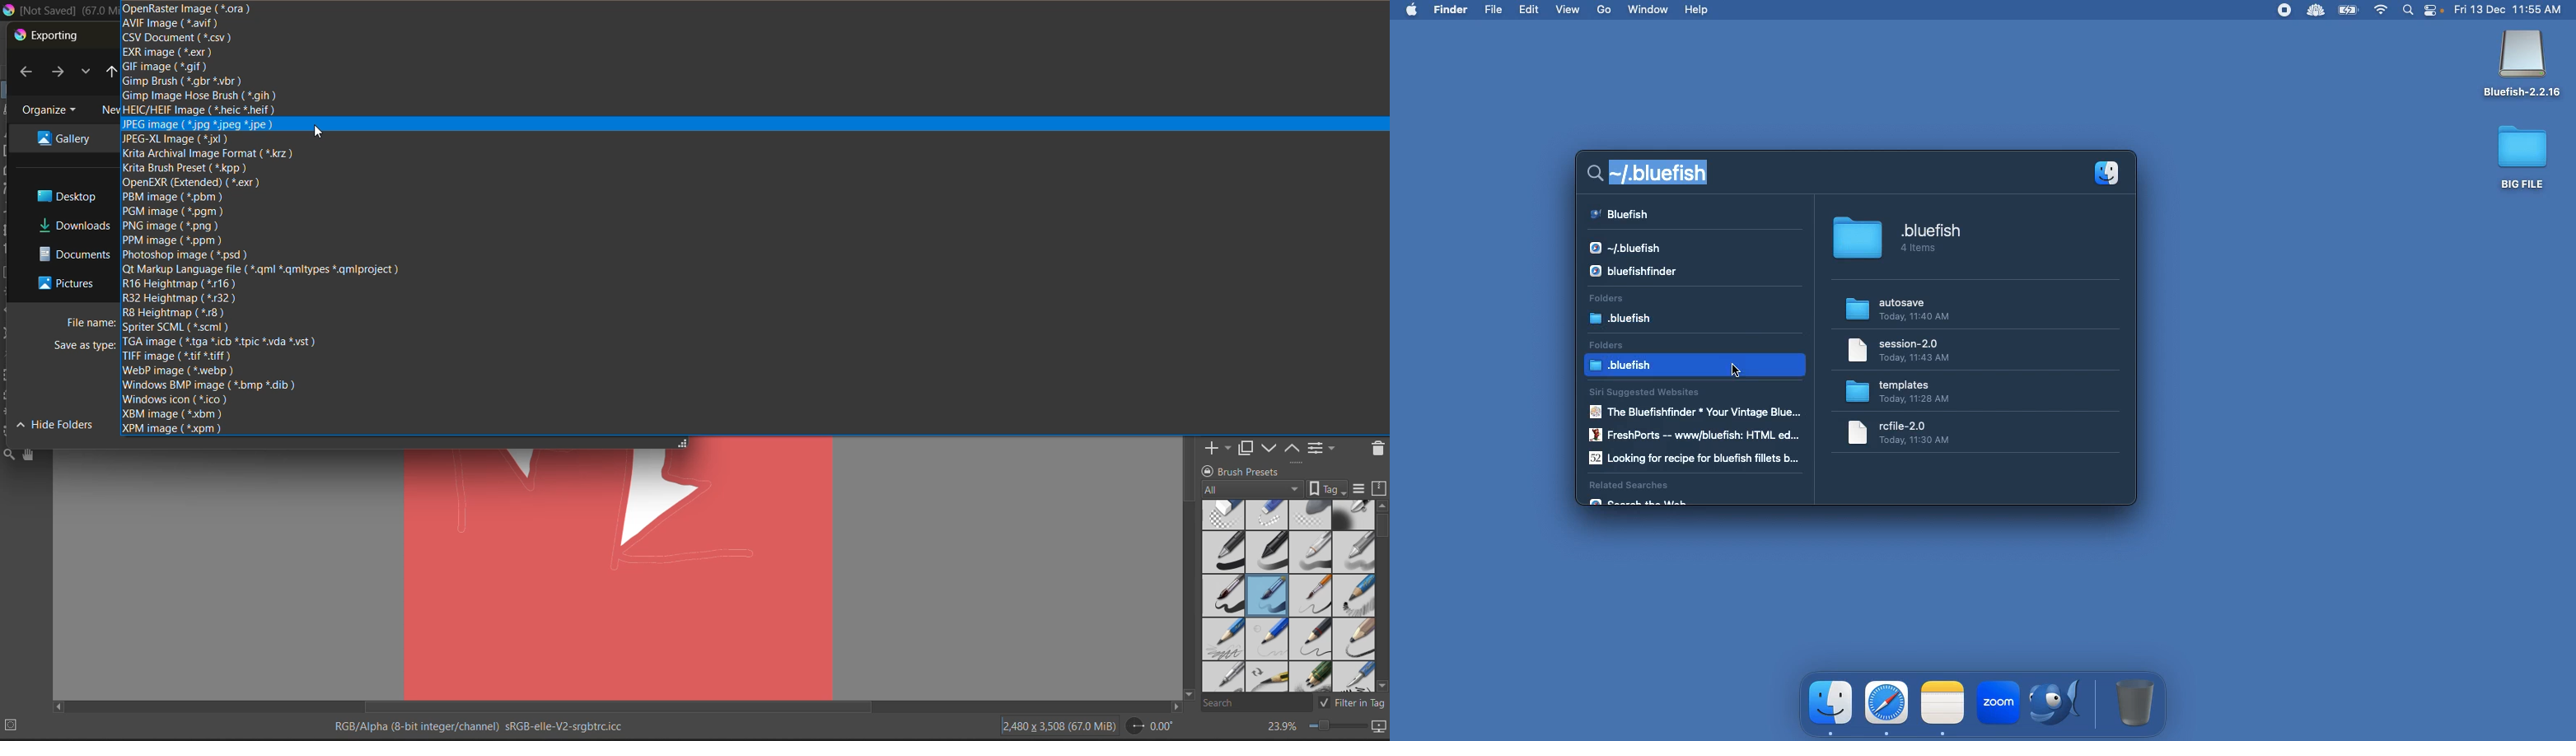 The height and width of the screenshot is (756, 2576). What do you see at coordinates (2060, 705) in the screenshot?
I see `Bluefish` at bounding box center [2060, 705].